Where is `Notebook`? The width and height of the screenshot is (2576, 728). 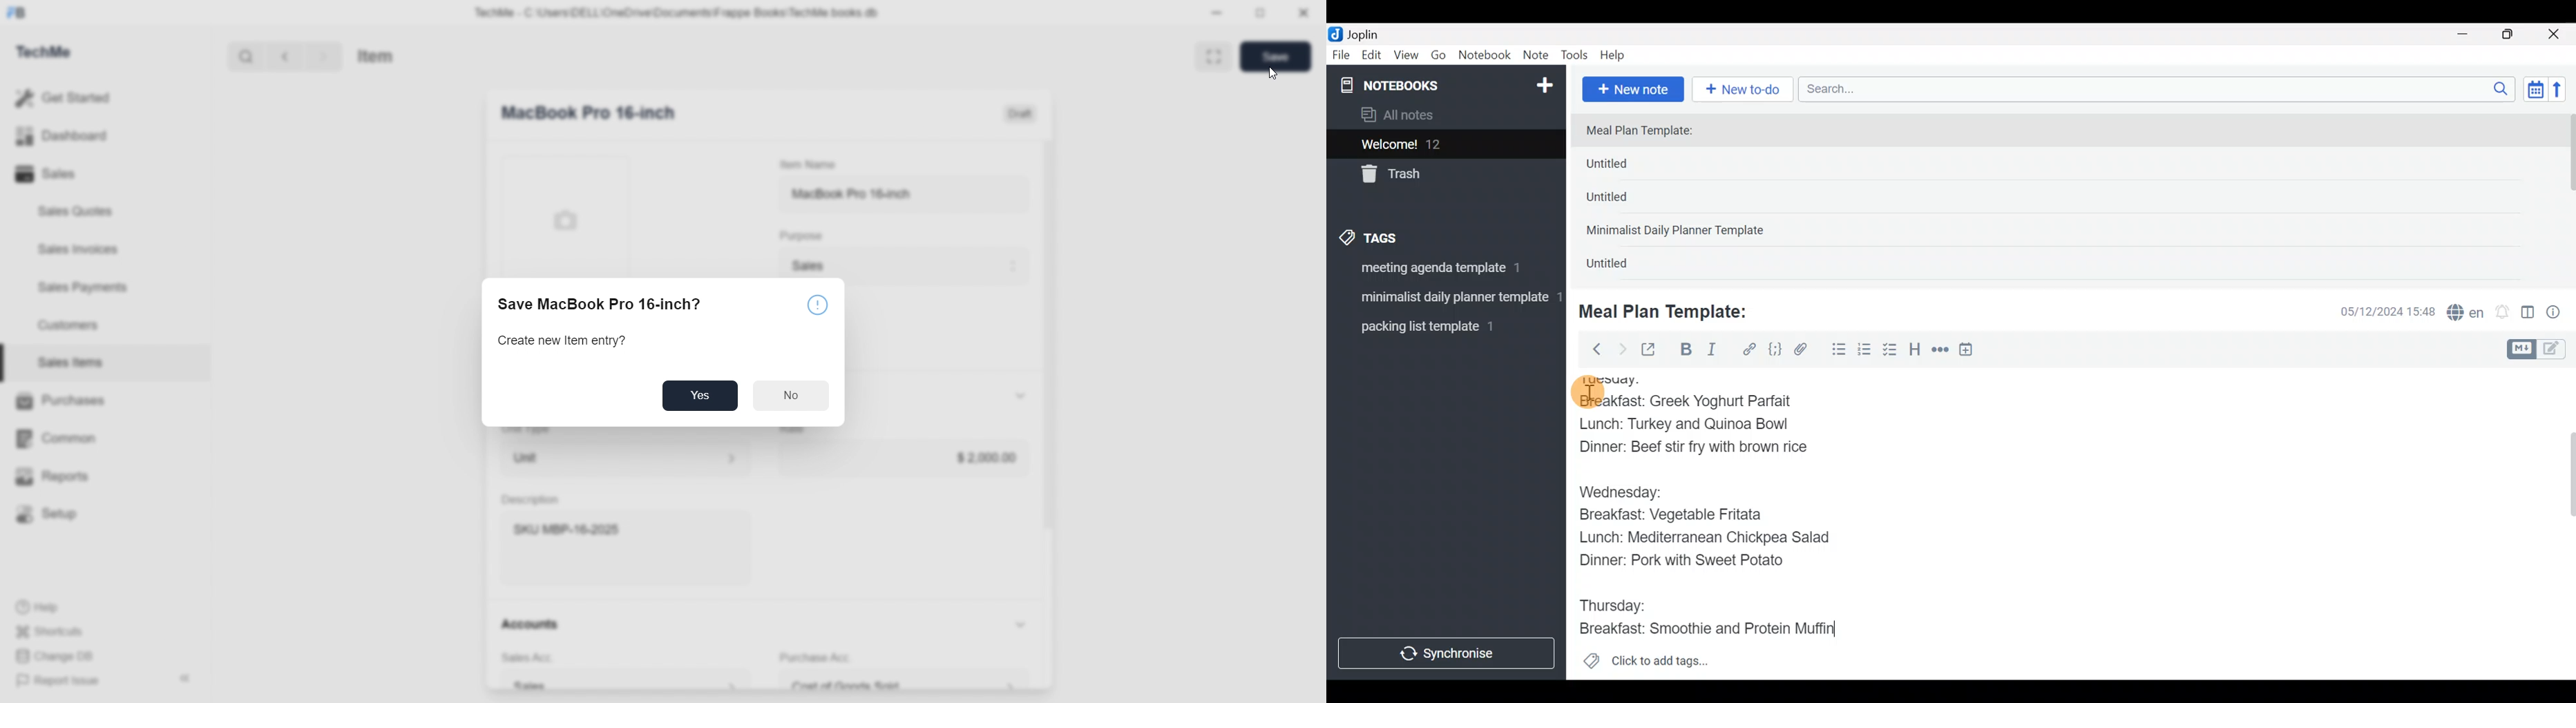 Notebook is located at coordinates (1485, 55).